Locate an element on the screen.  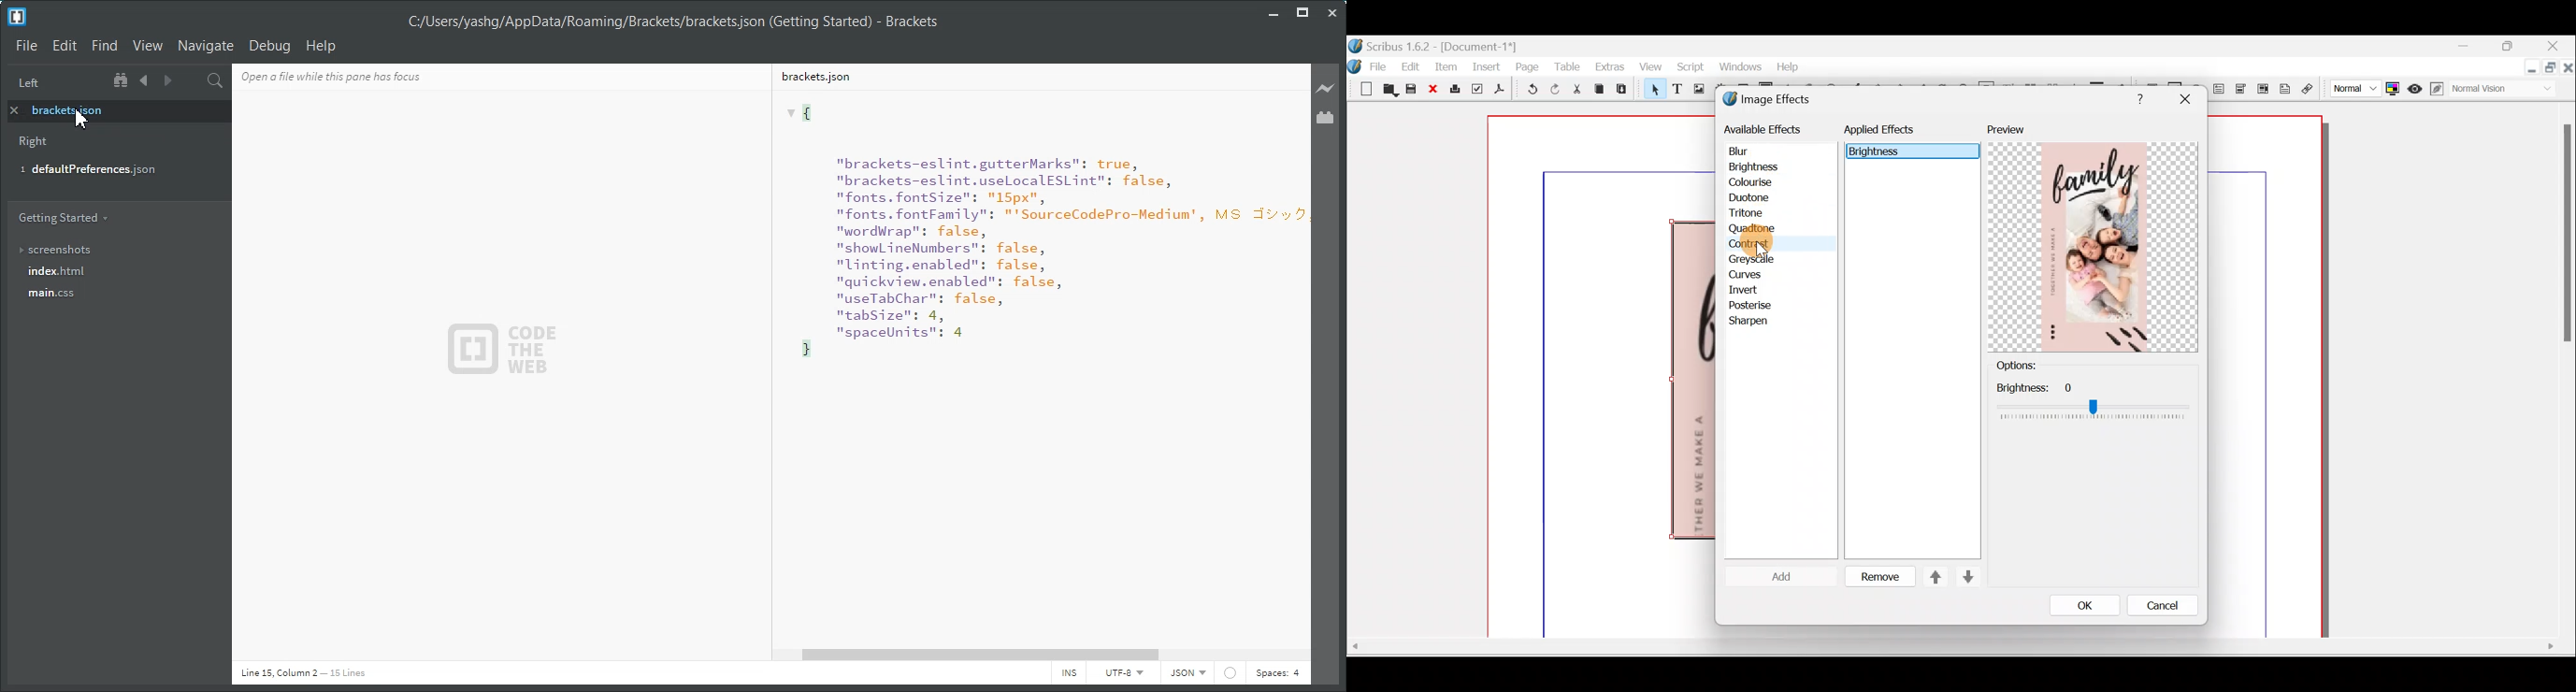
Available effects is located at coordinates (1765, 128).